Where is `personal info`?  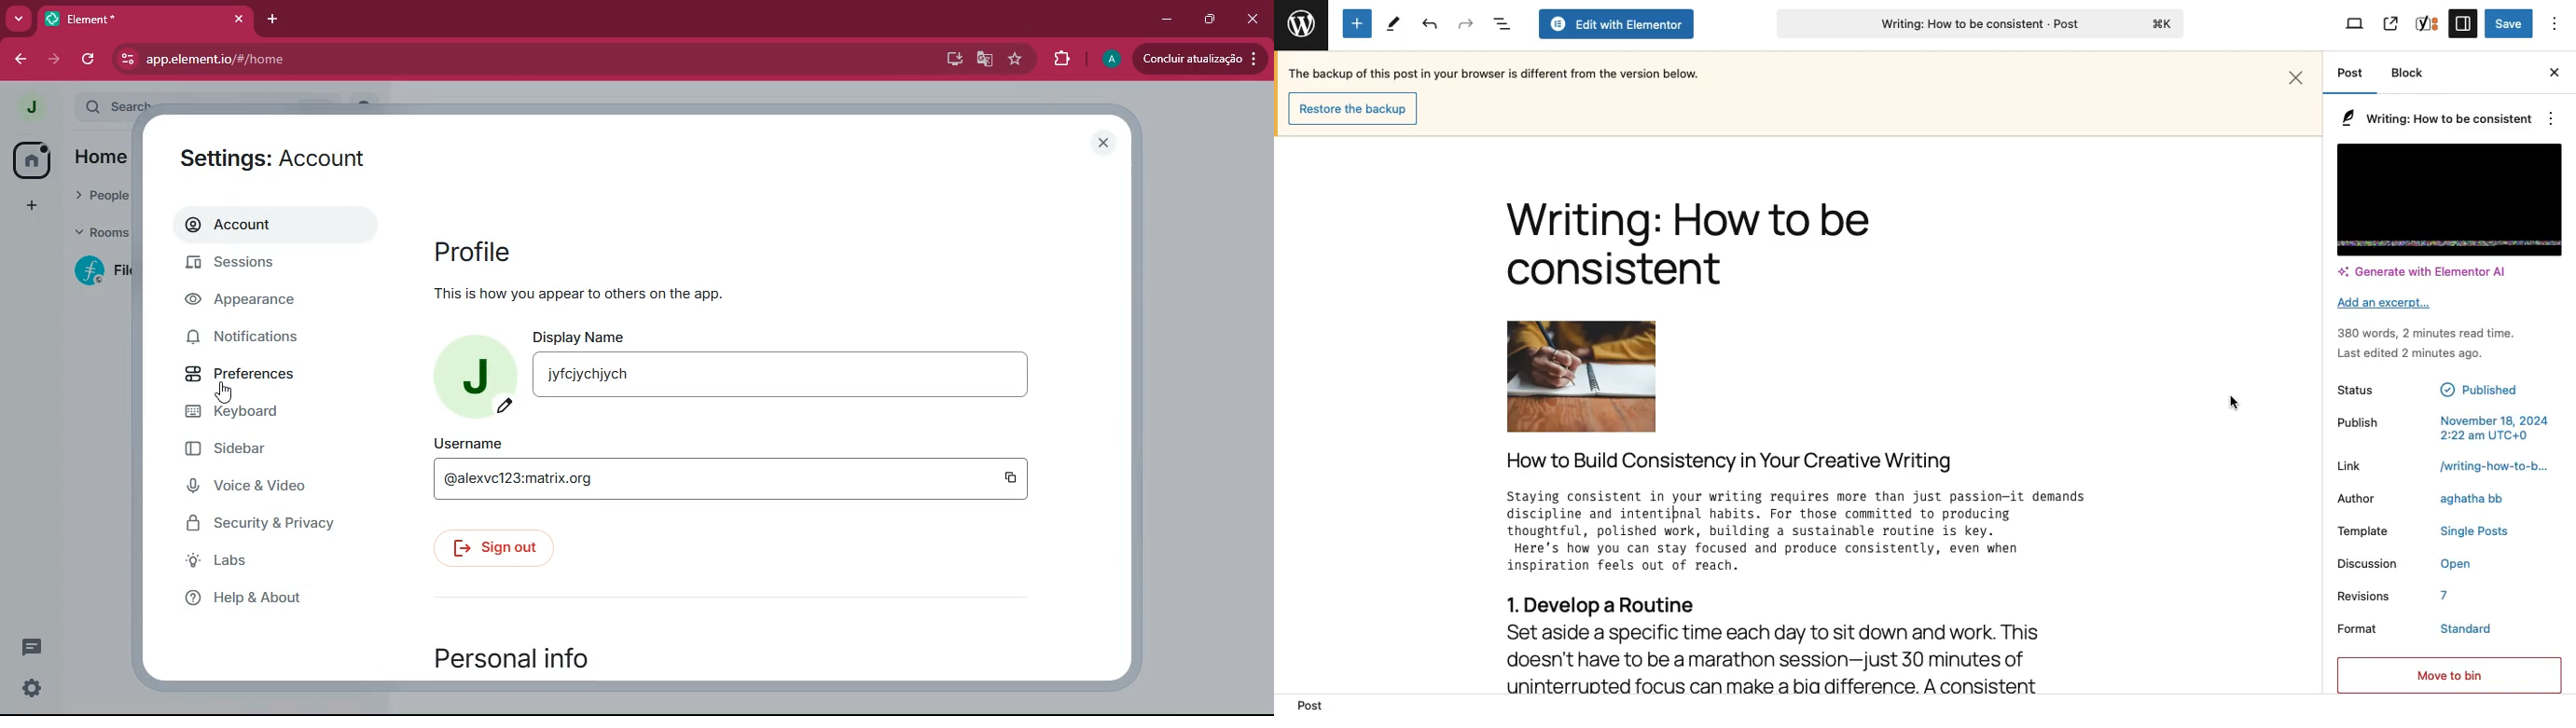
personal info is located at coordinates (529, 659).